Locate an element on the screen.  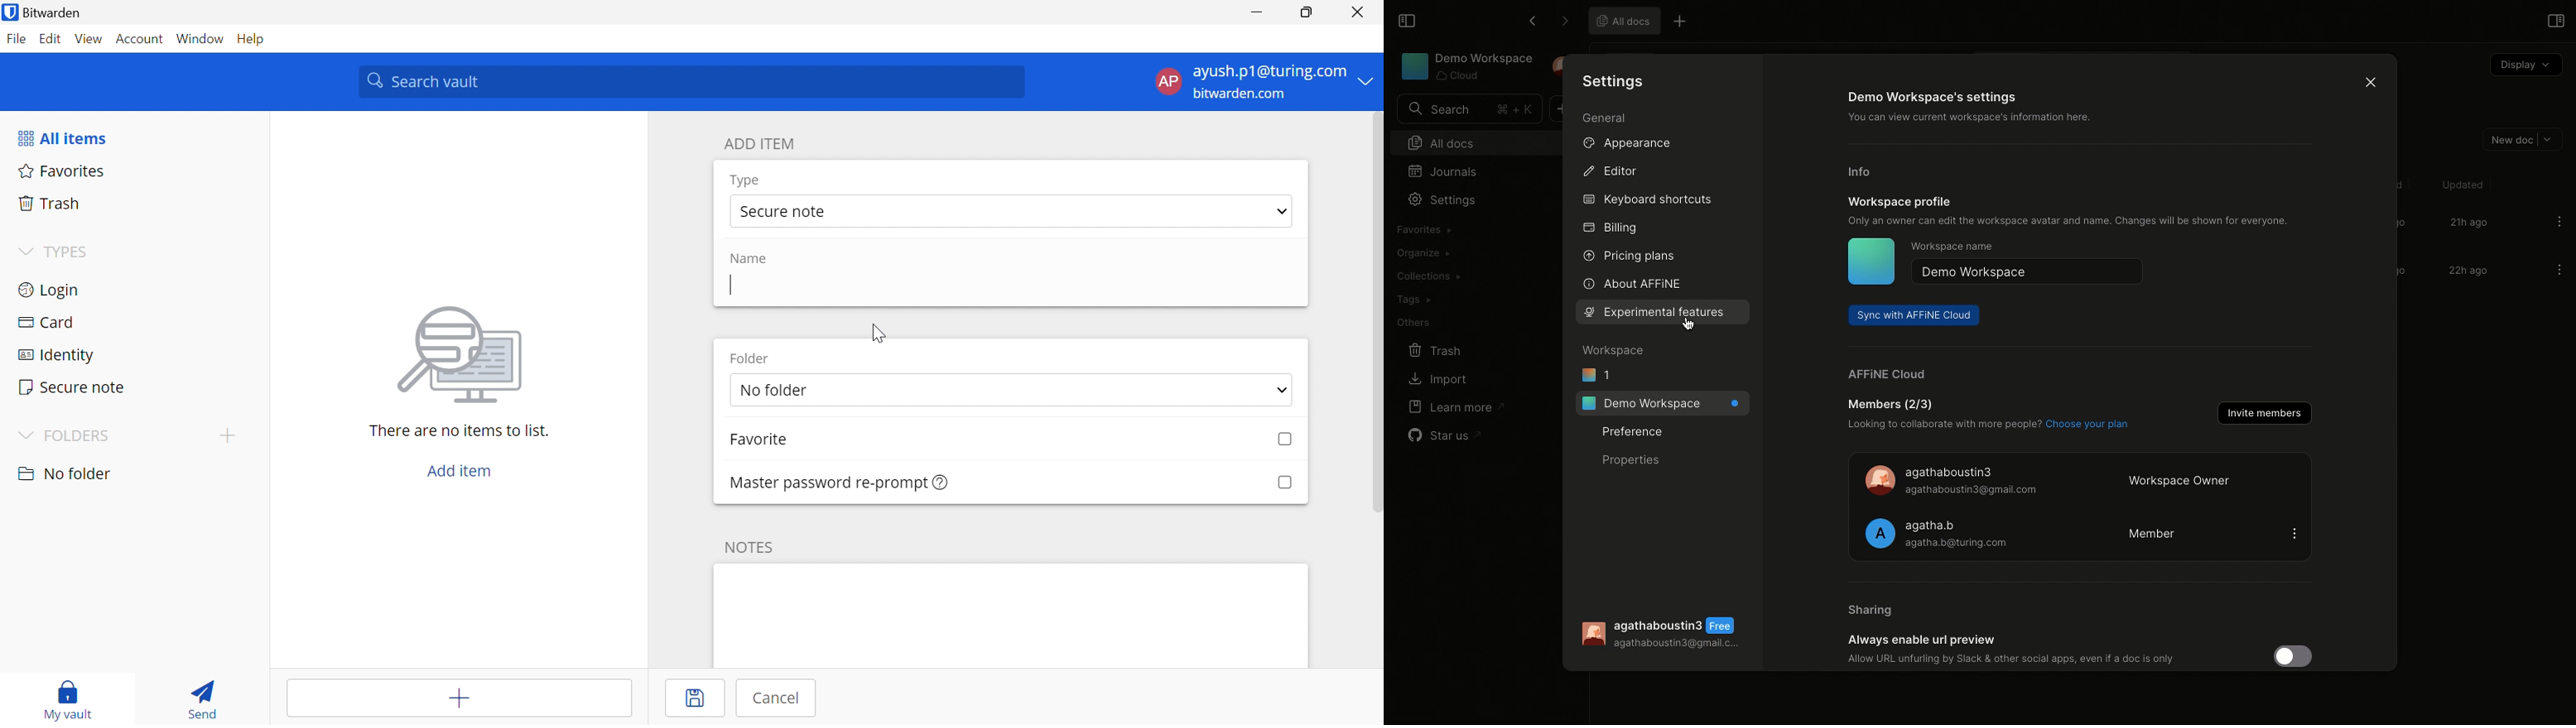
Identity is located at coordinates (128, 351).